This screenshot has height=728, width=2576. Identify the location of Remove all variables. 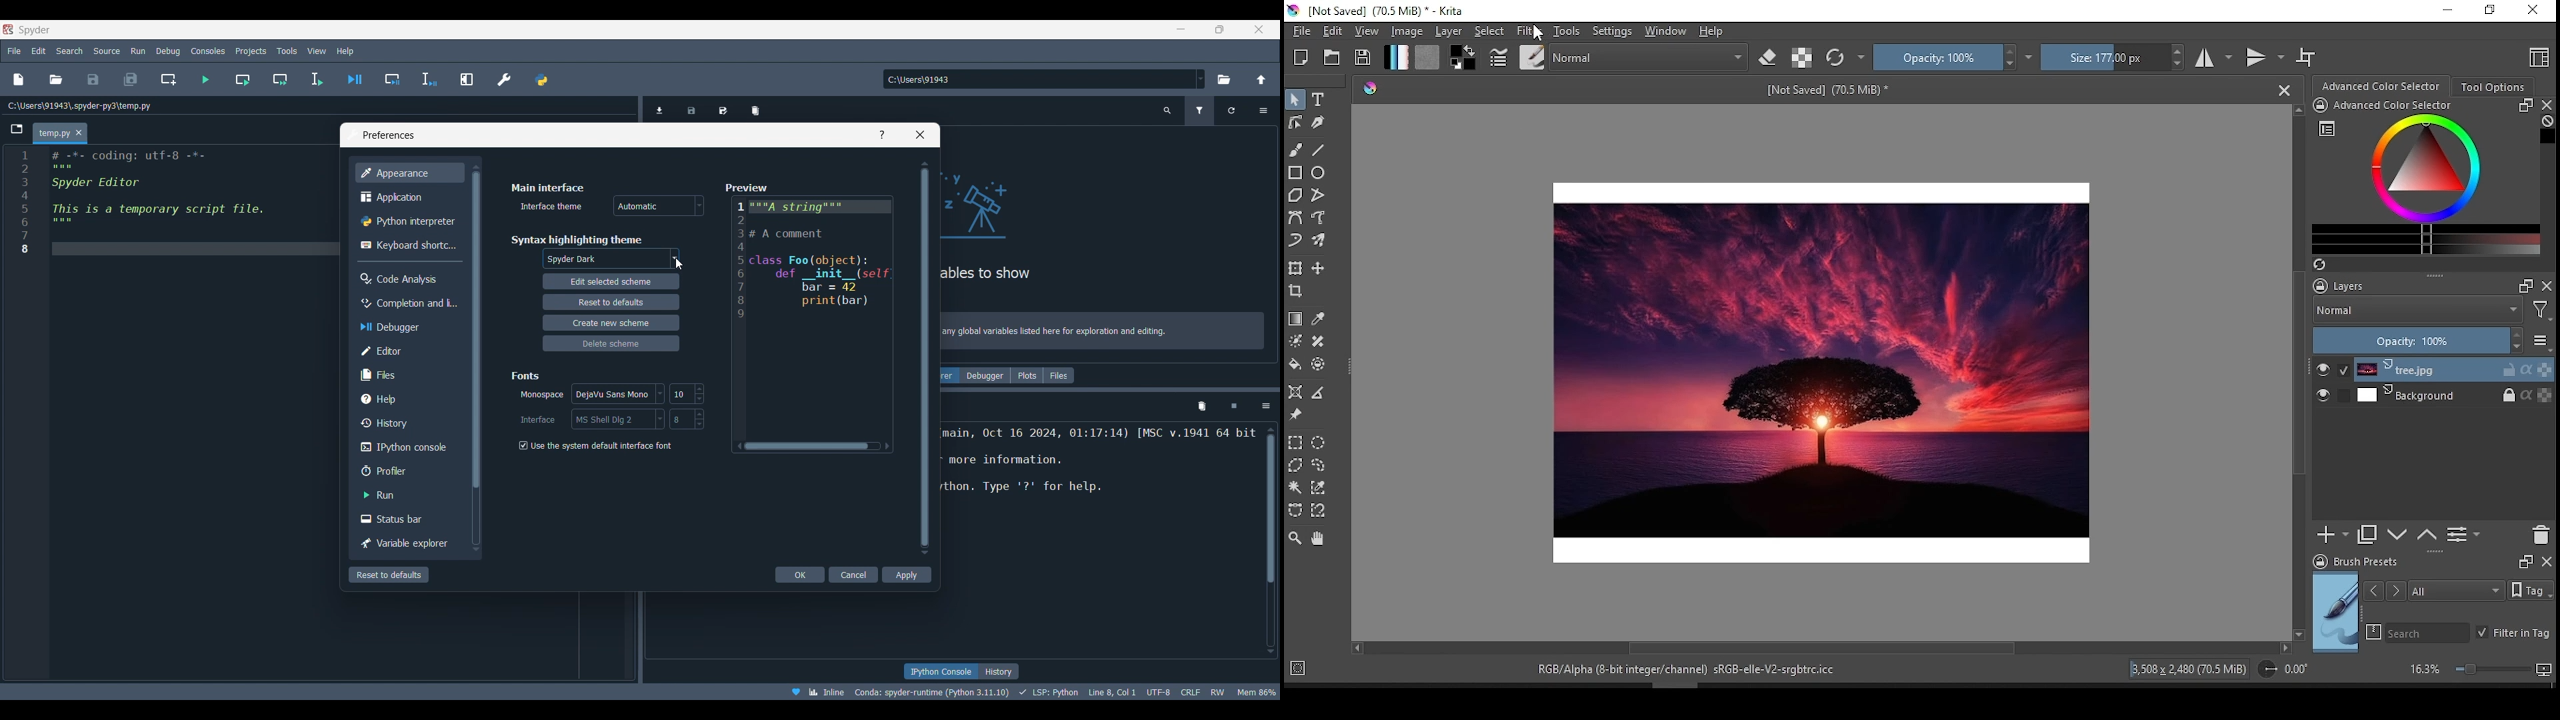
(755, 108).